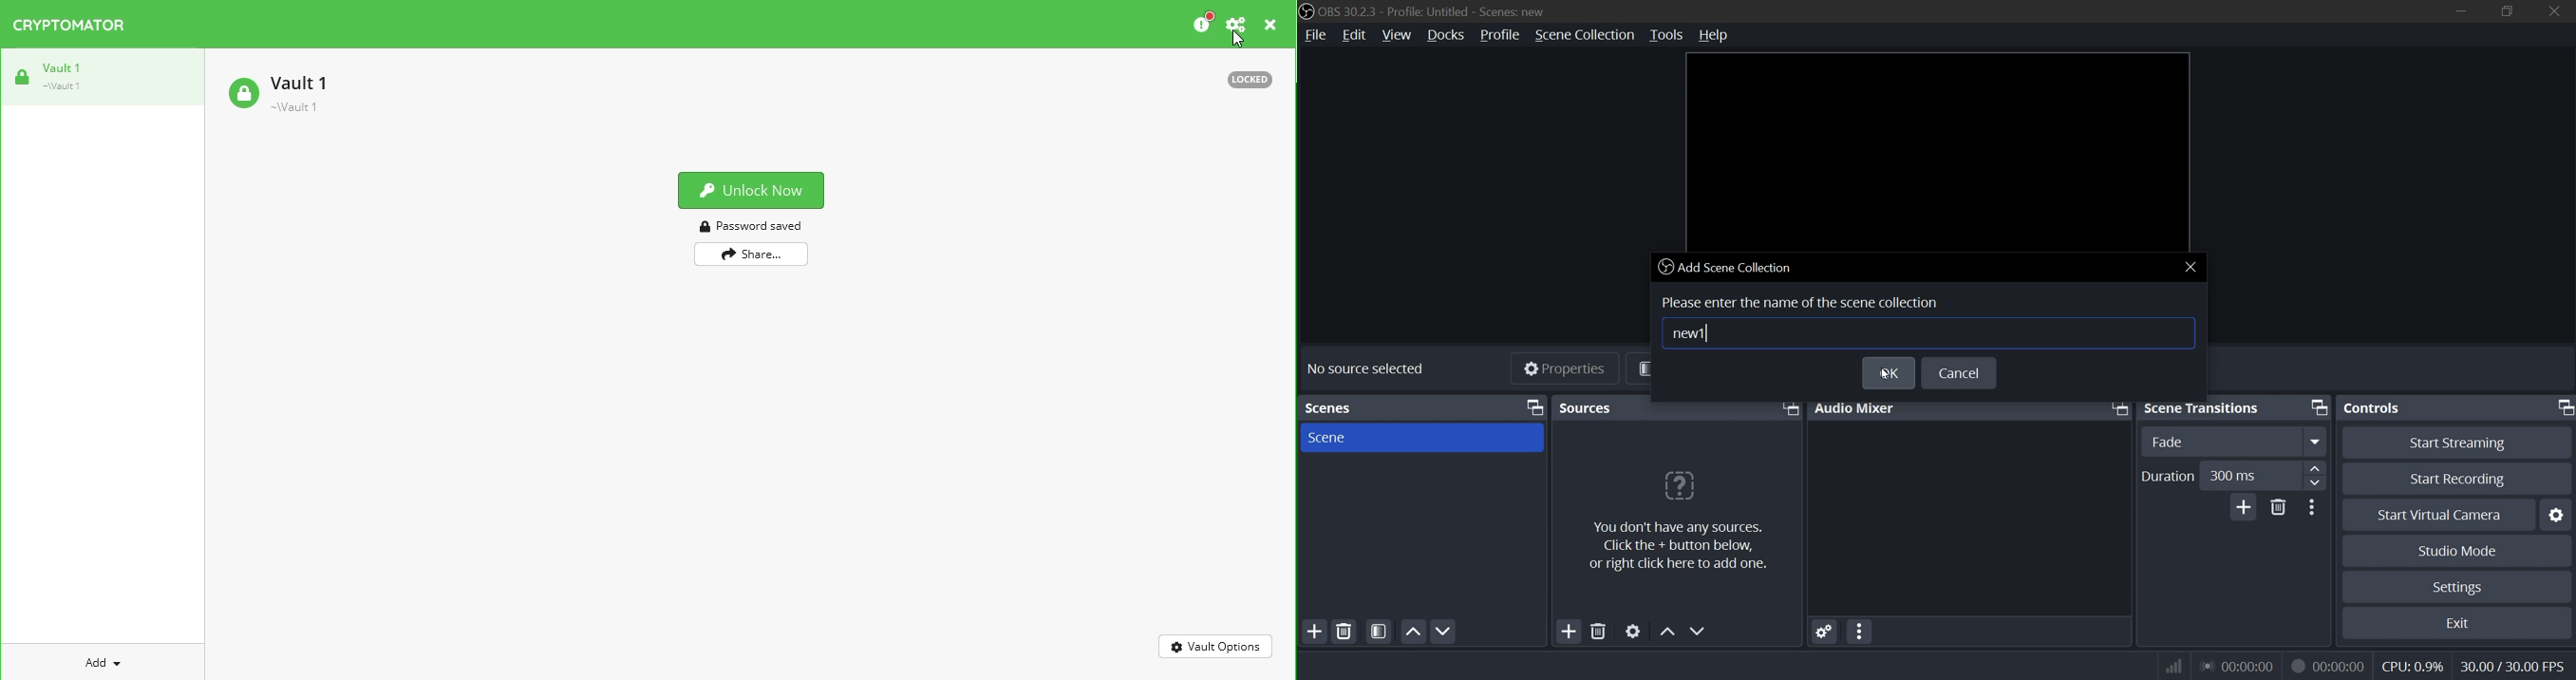 The image size is (2576, 700). What do you see at coordinates (2553, 11) in the screenshot?
I see `close` at bounding box center [2553, 11].